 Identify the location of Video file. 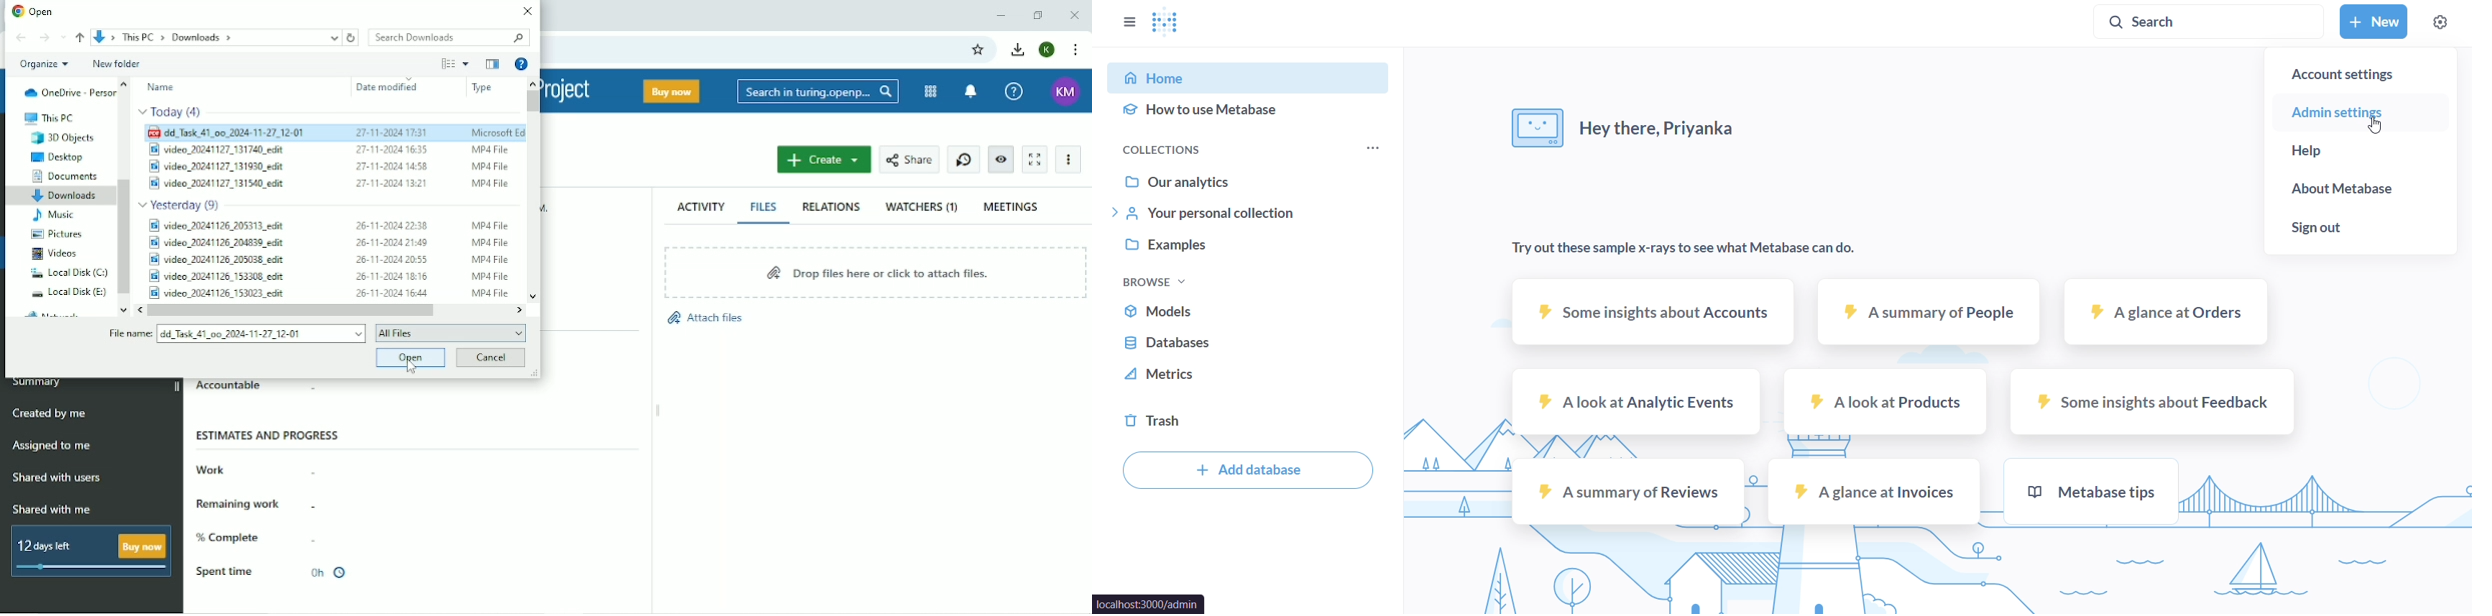
(327, 260).